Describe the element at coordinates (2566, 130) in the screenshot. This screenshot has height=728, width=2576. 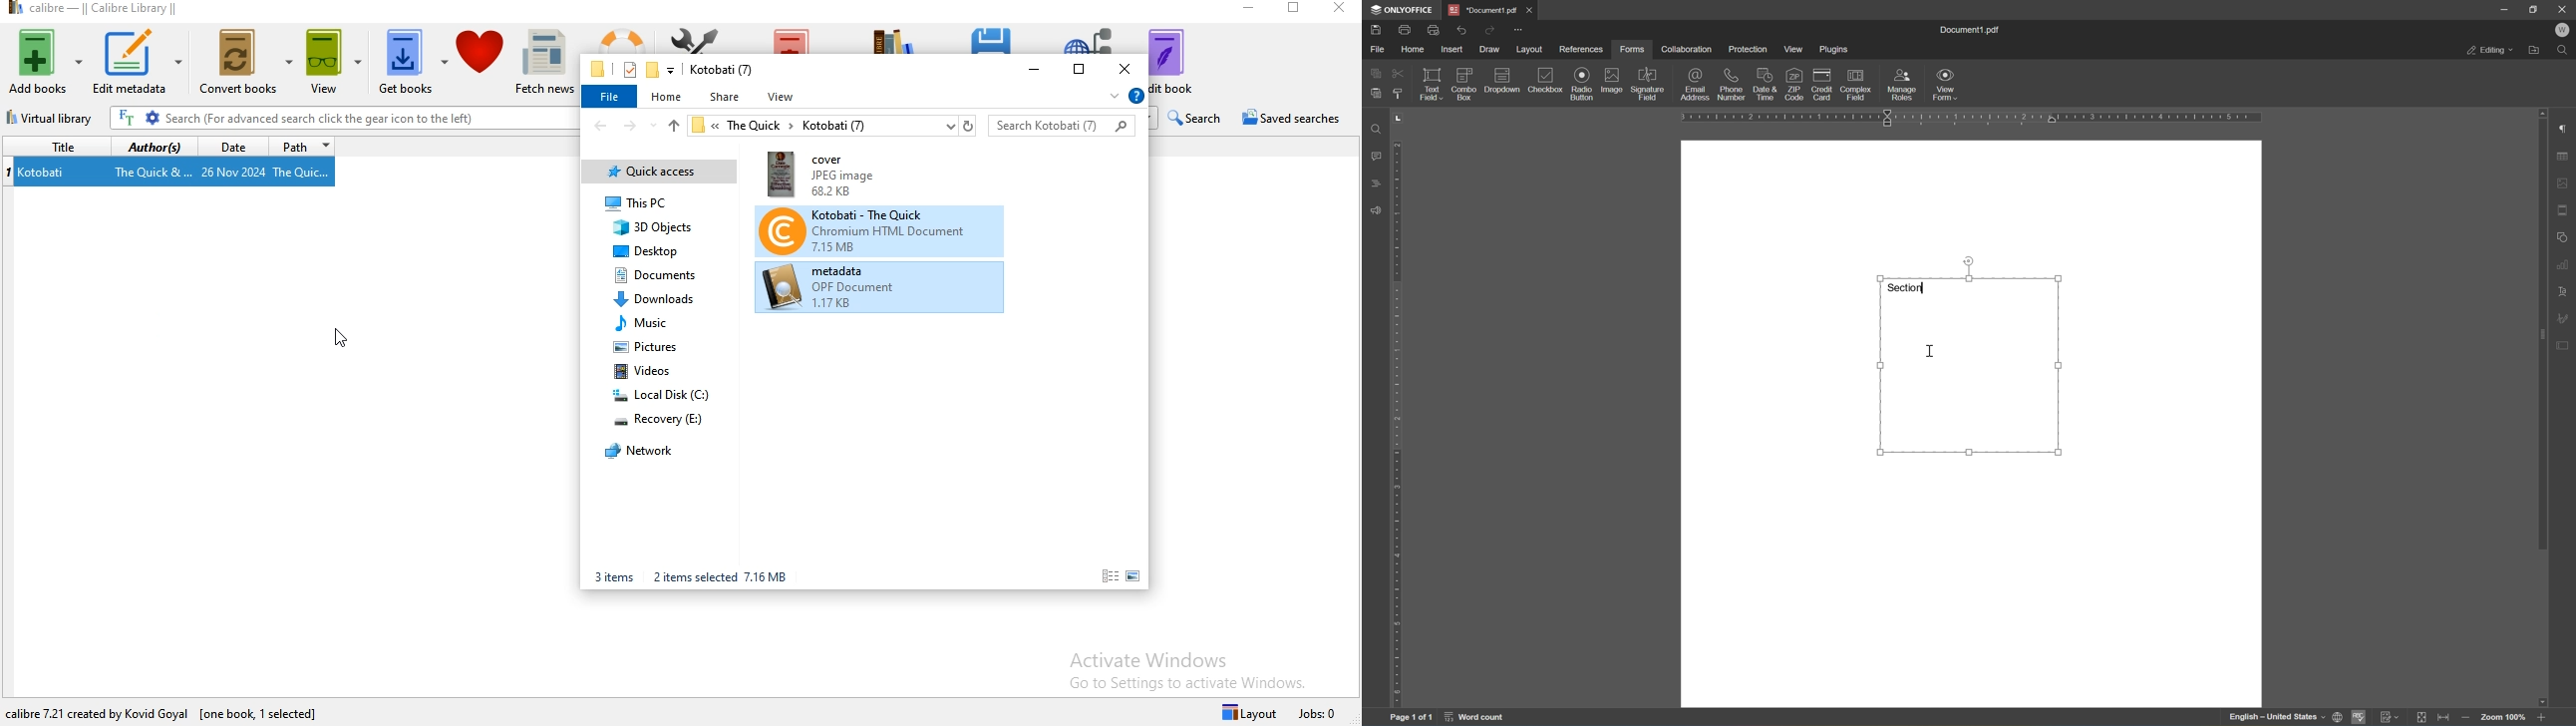
I see `paragraph settings` at that location.